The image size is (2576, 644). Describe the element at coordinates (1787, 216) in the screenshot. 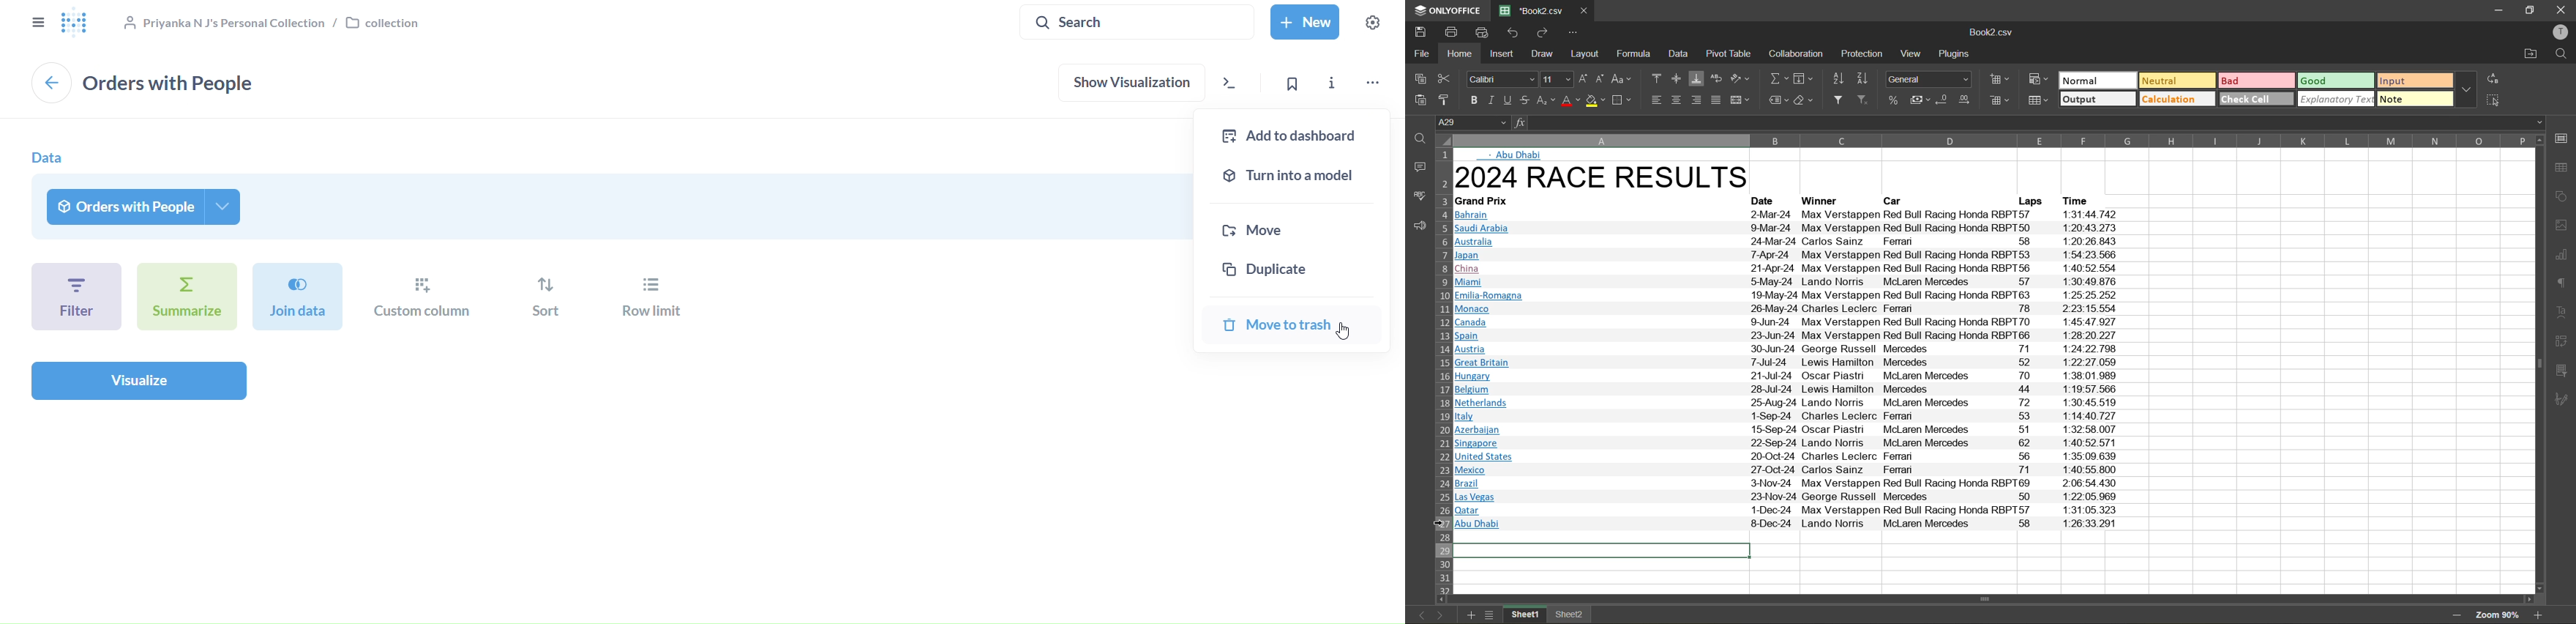

I see `text info` at that location.